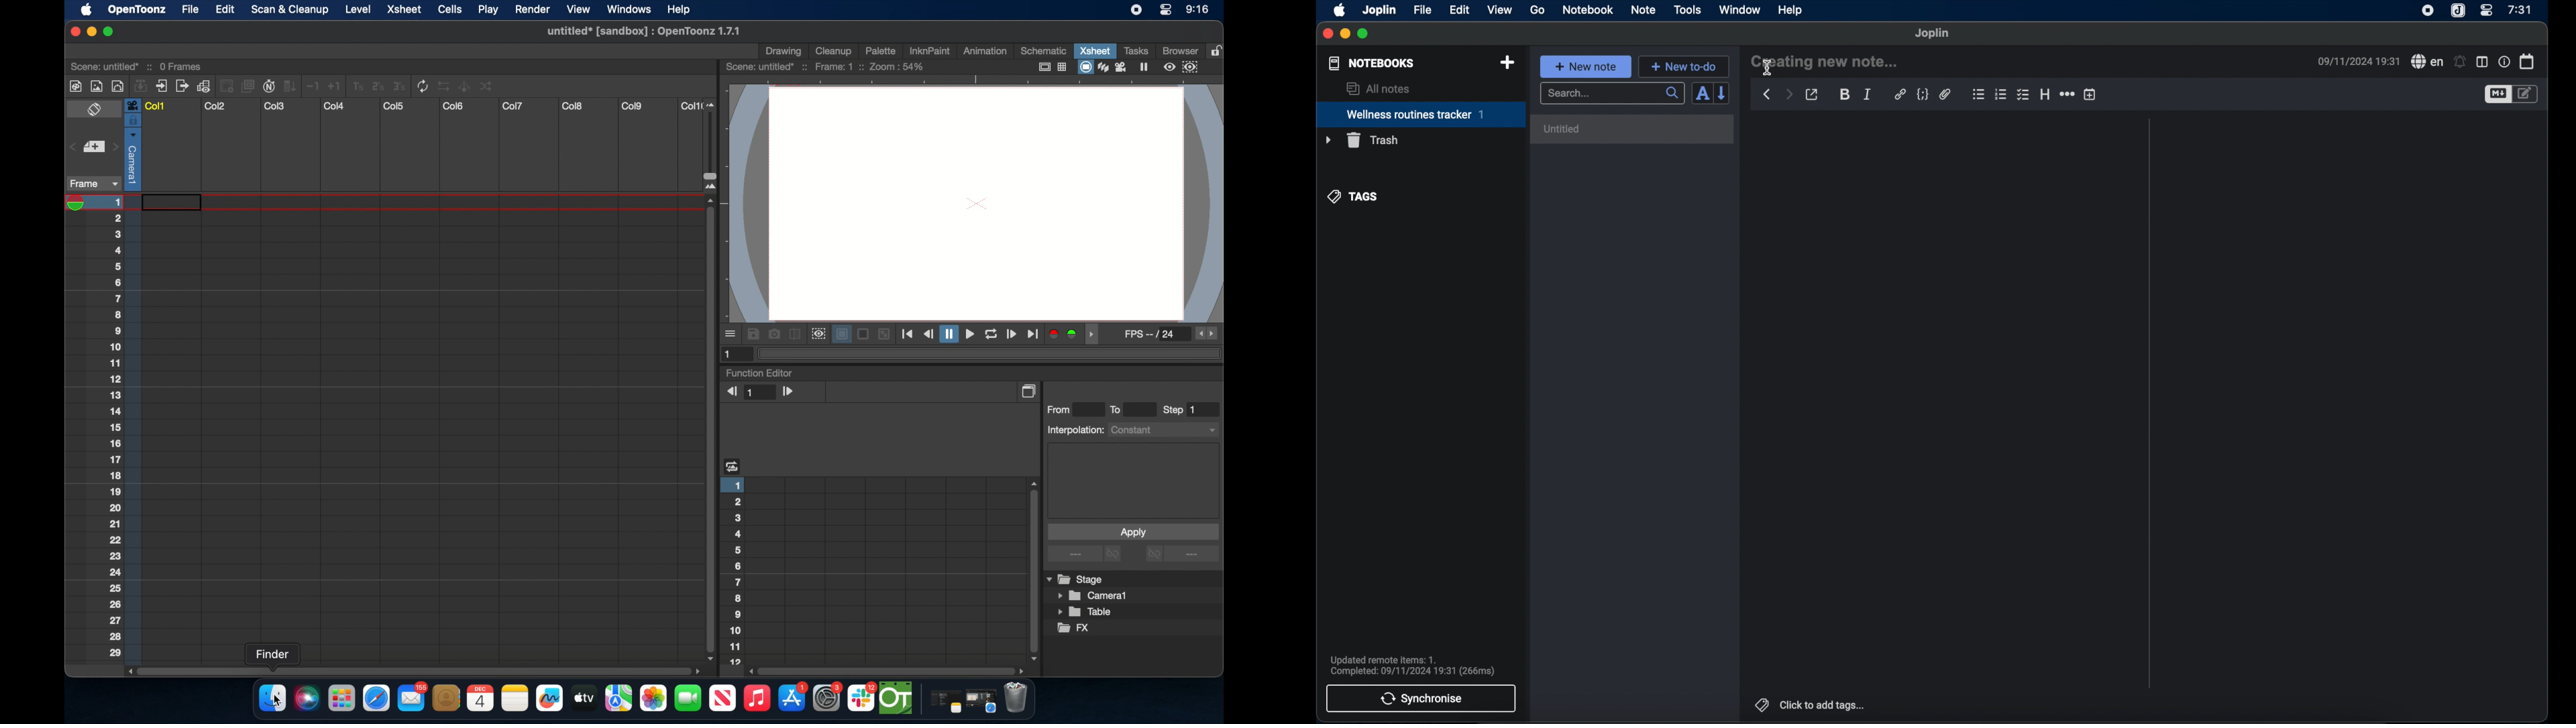 The image size is (2576, 728). I want to click on tags, so click(1760, 703).